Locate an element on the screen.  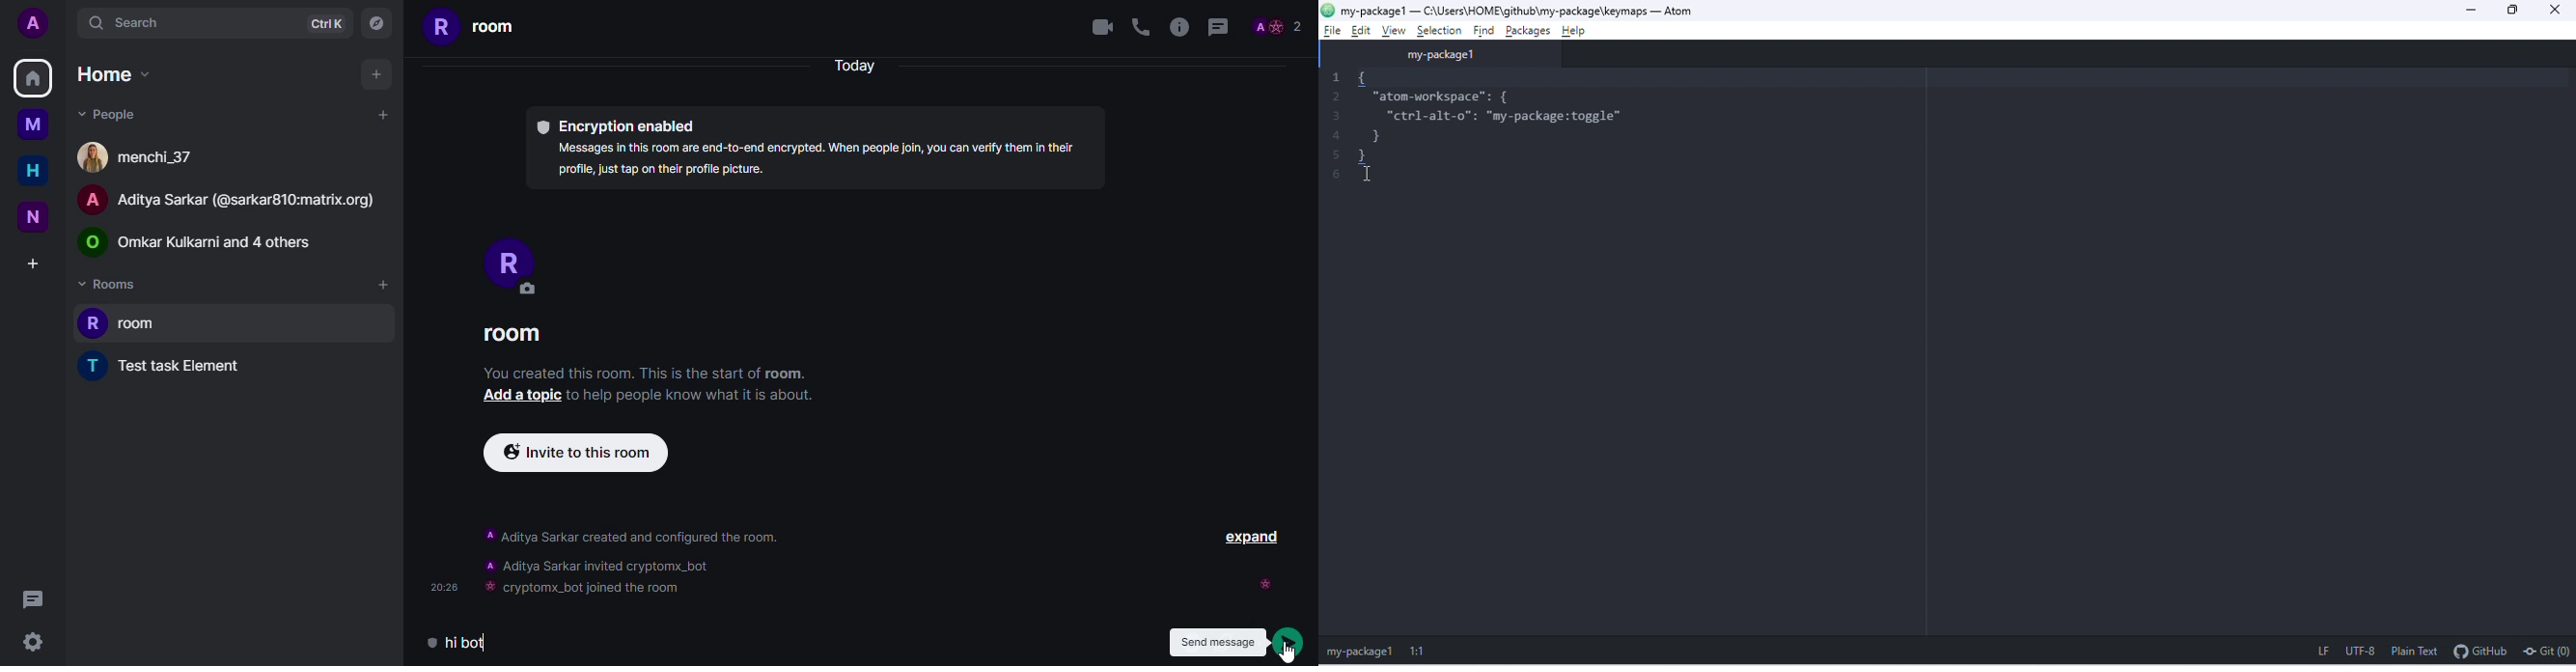
send is located at coordinates (1288, 643).